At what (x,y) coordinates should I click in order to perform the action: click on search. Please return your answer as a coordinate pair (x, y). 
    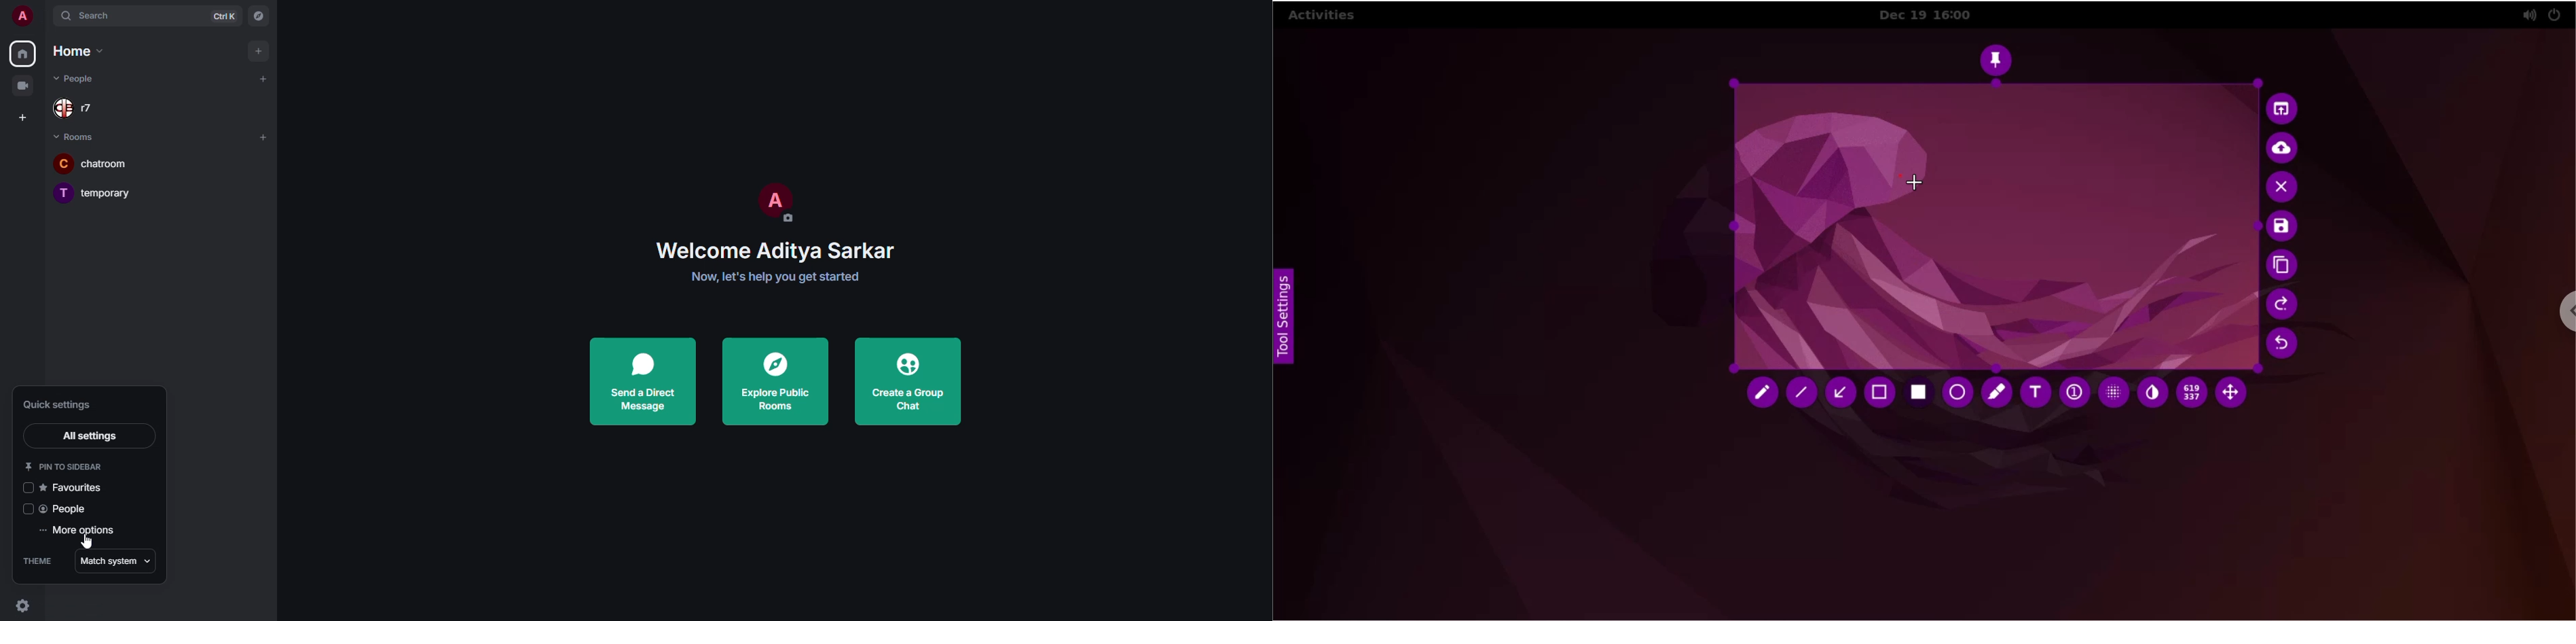
    Looking at the image, I should click on (103, 15).